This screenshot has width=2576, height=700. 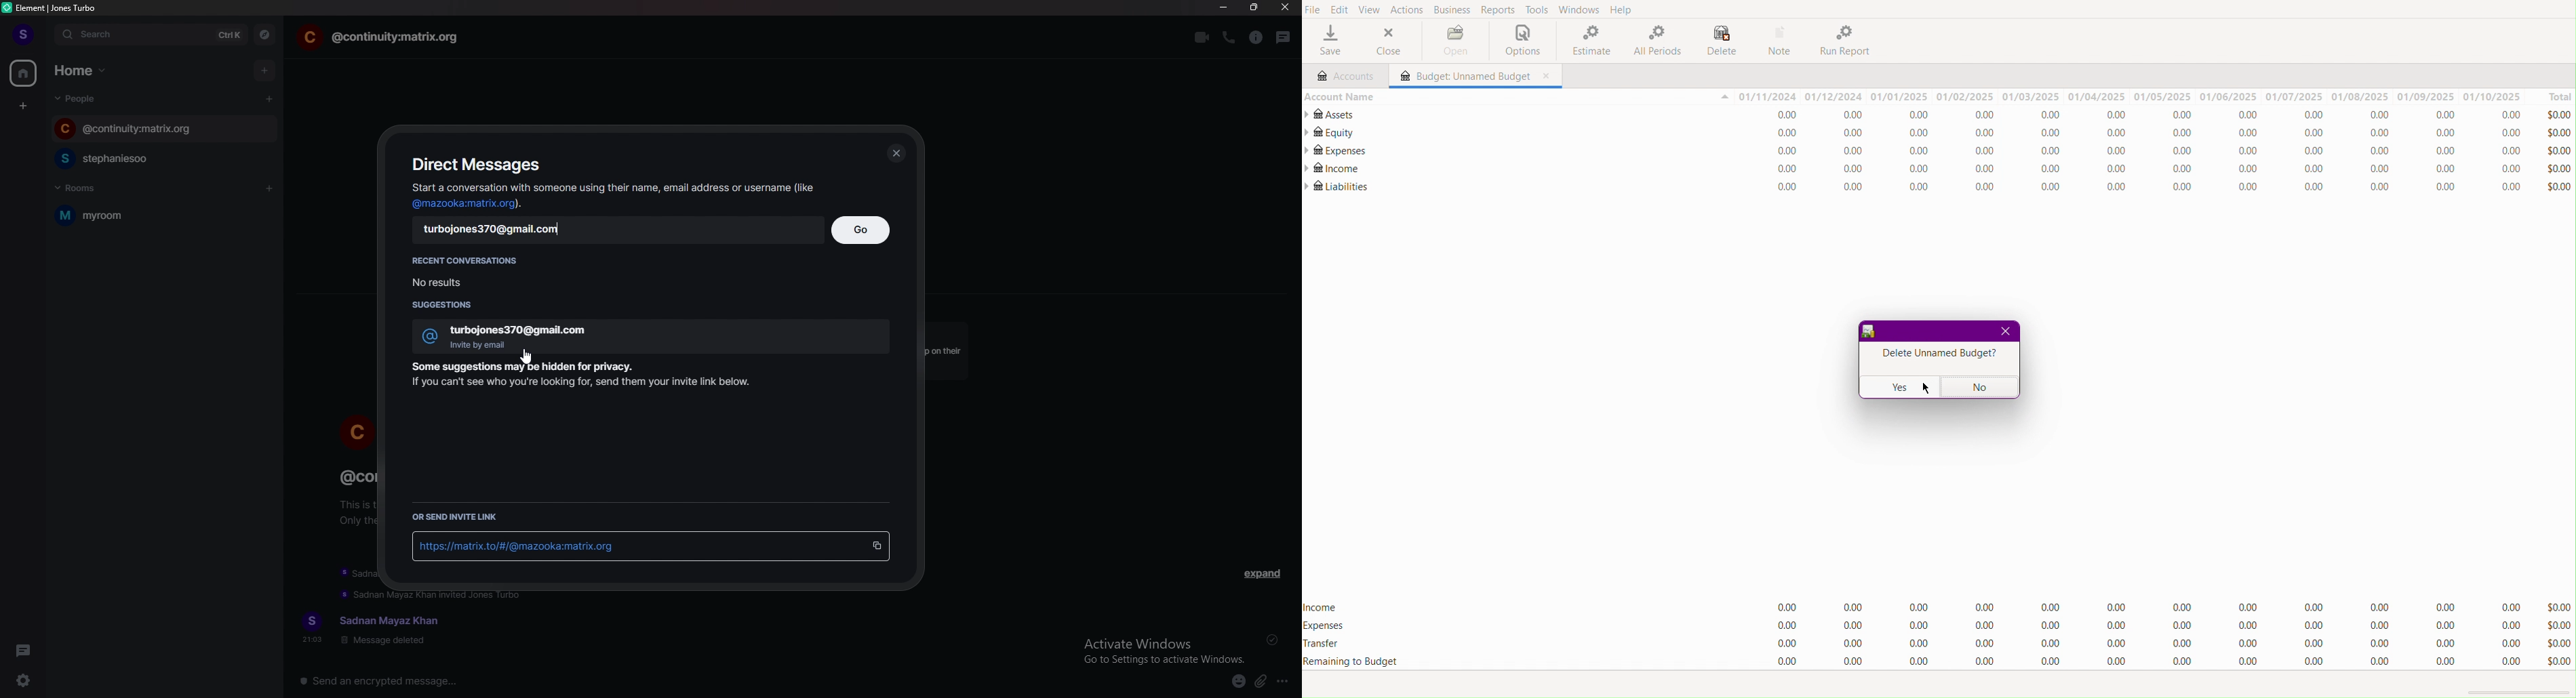 What do you see at coordinates (1519, 41) in the screenshot?
I see `Options` at bounding box center [1519, 41].